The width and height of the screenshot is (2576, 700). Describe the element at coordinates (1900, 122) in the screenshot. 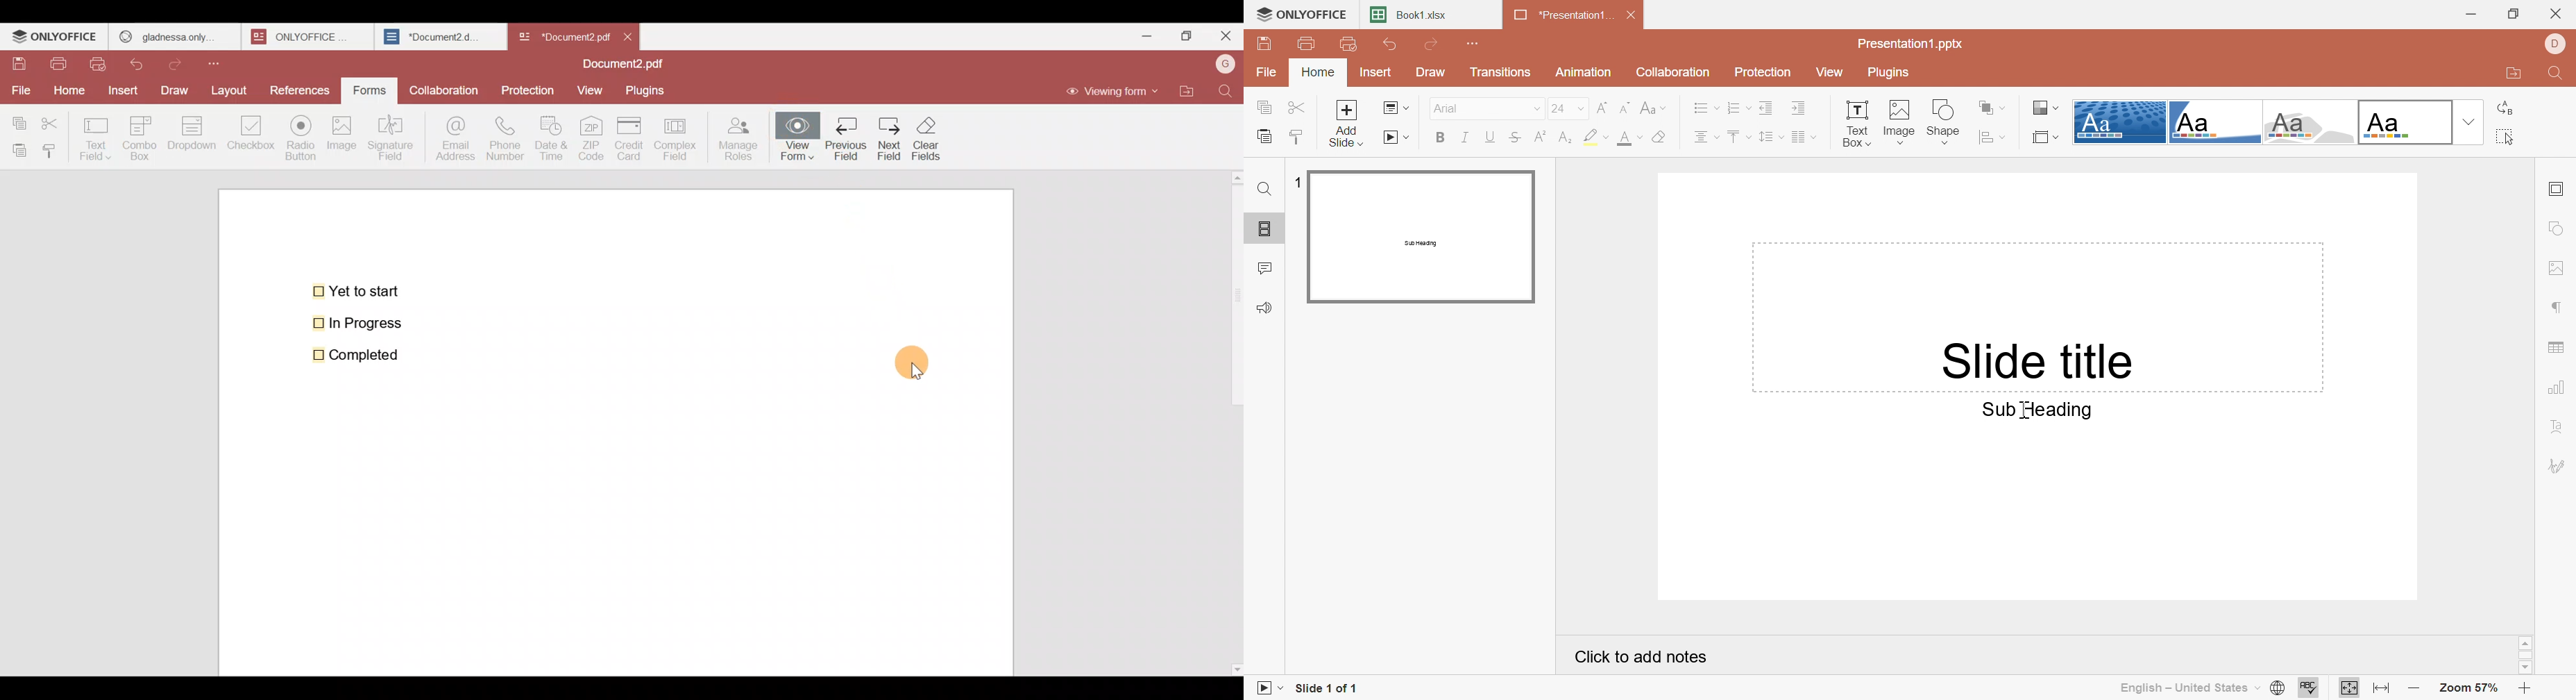

I see `Image` at that location.